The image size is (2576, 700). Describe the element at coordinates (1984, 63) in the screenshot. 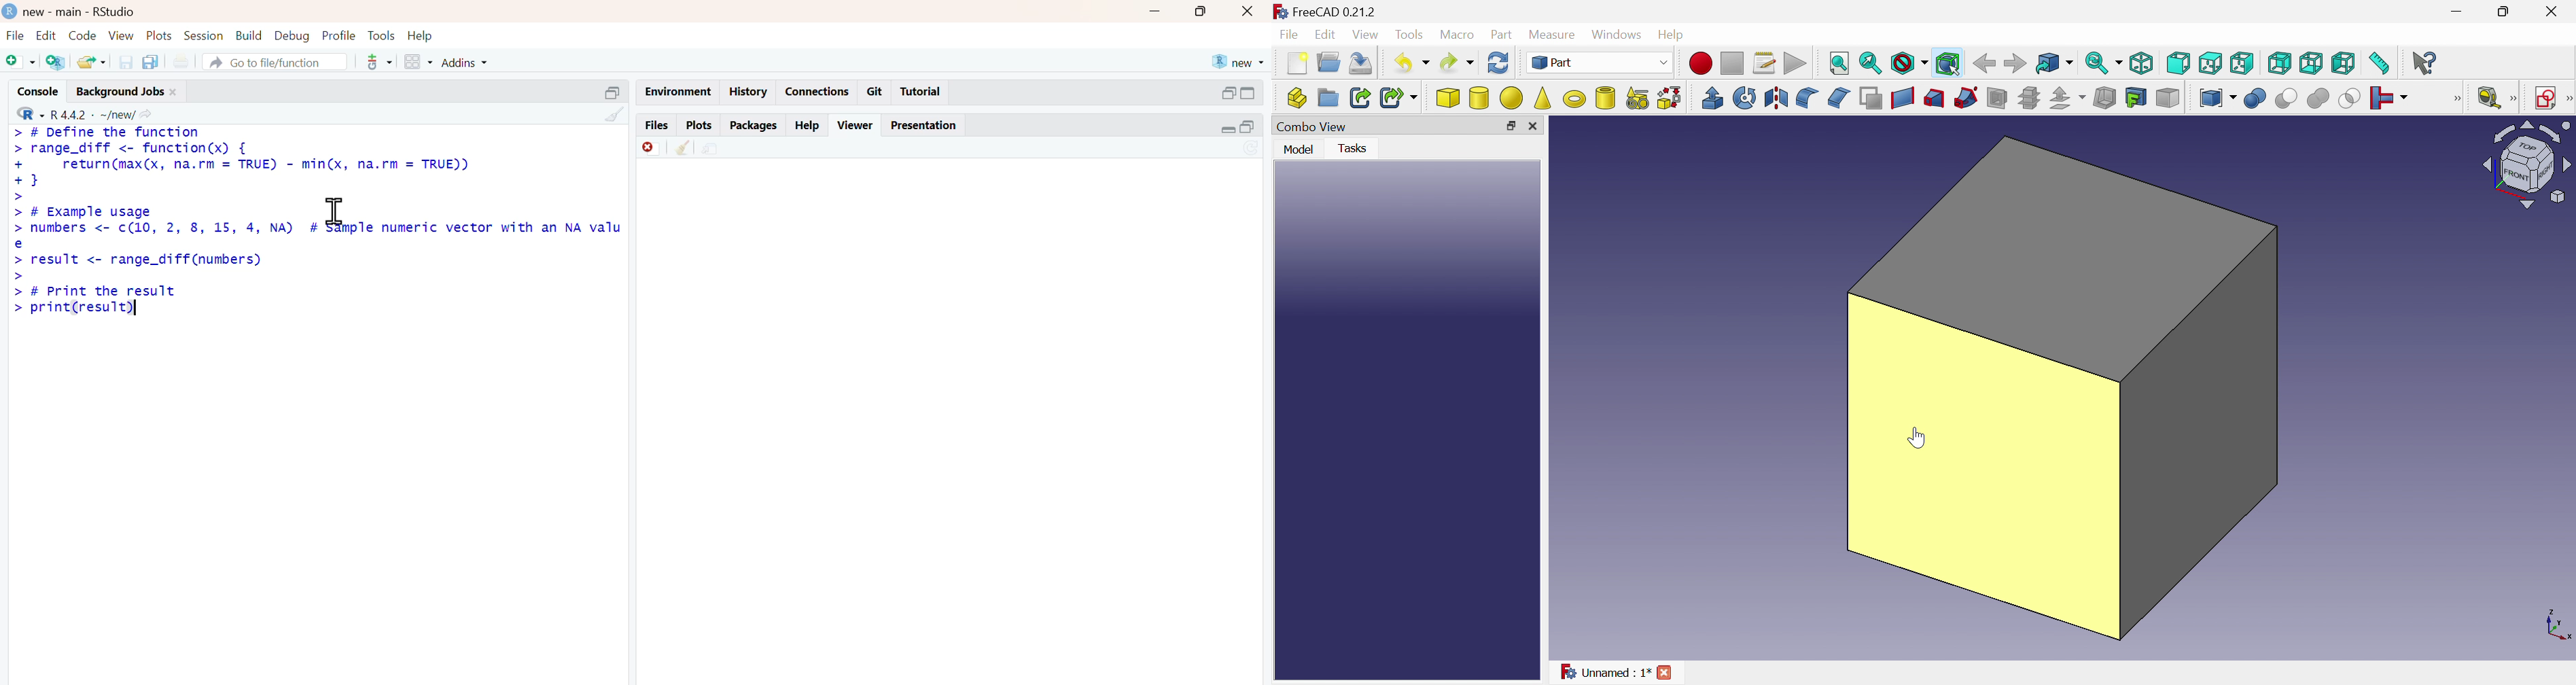

I see `Back` at that location.